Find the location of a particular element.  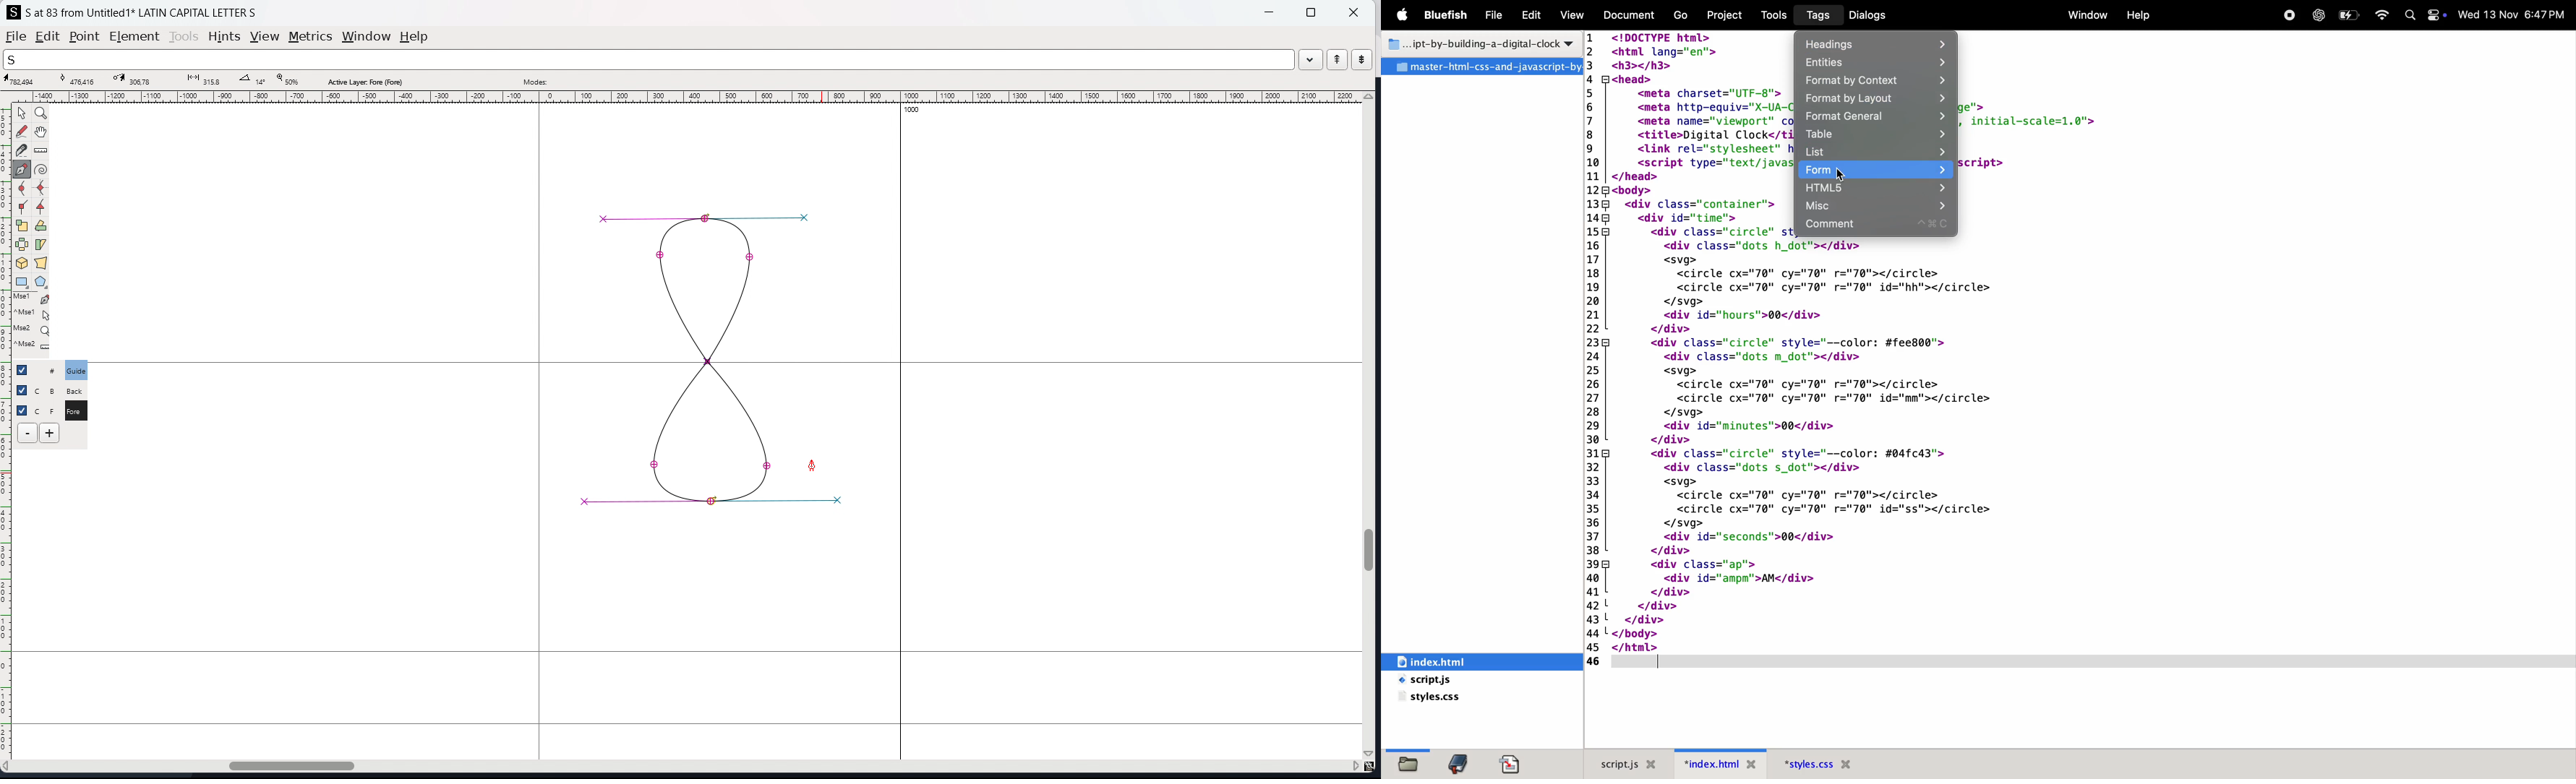

flip the selection is located at coordinates (22, 245).